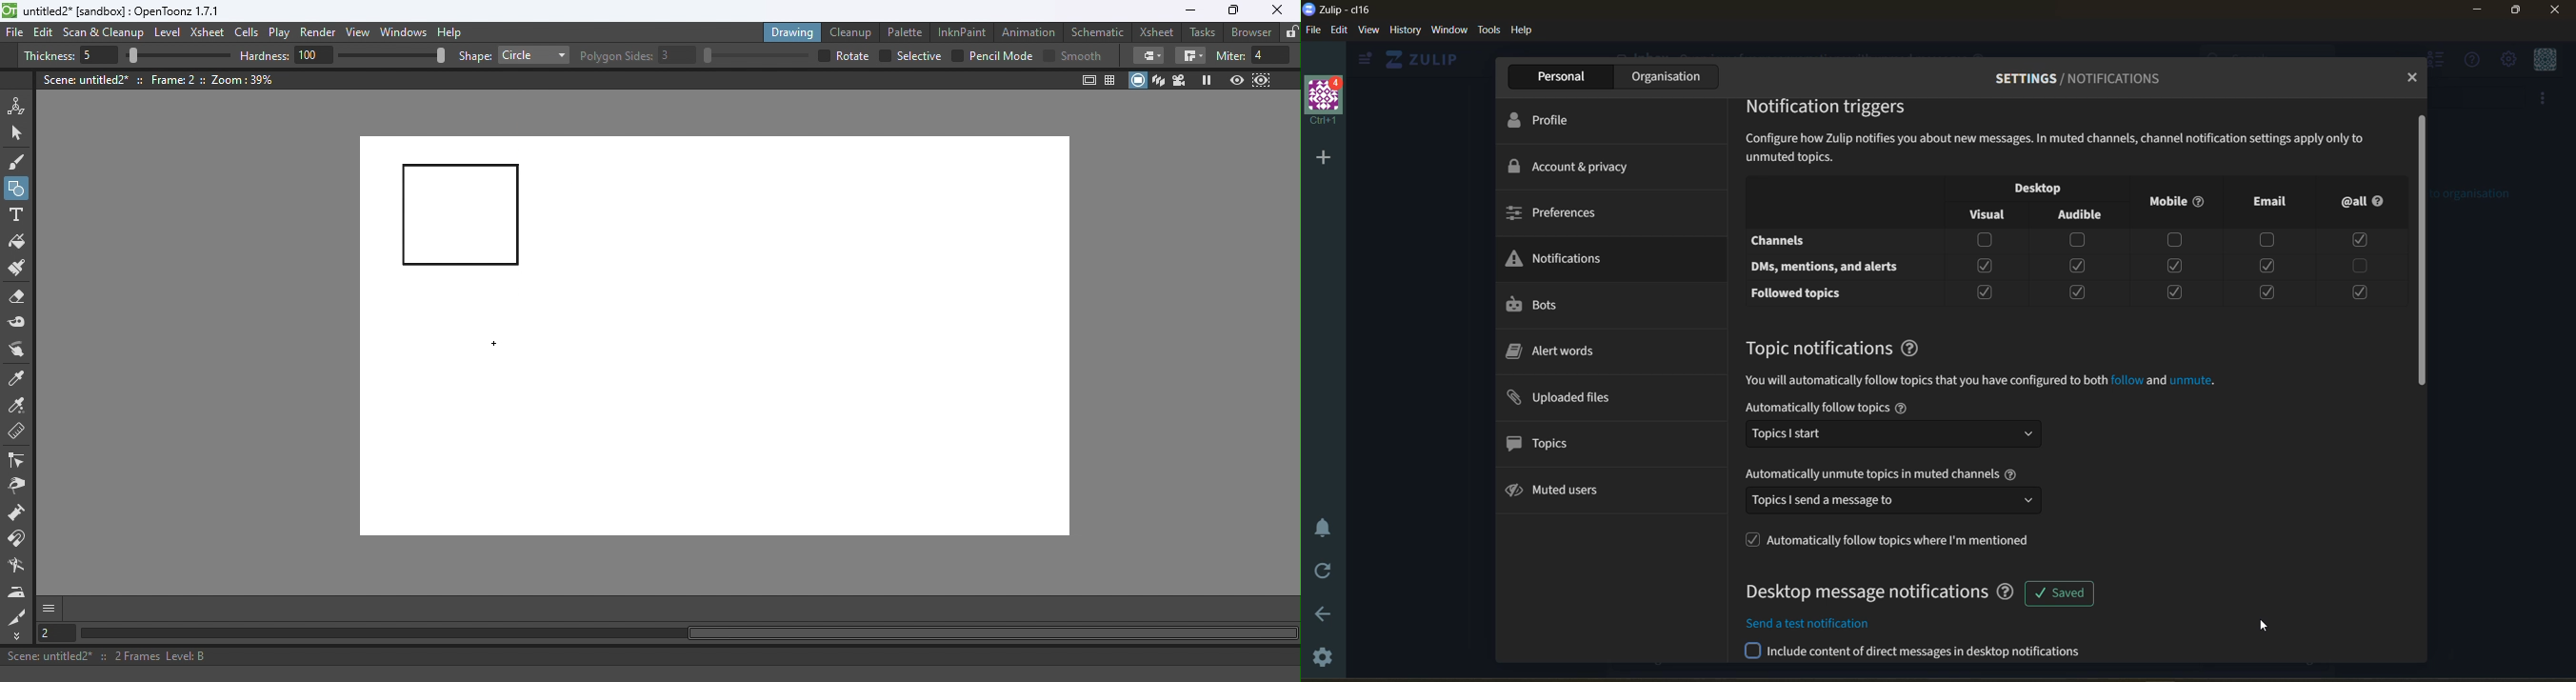 This screenshot has width=2576, height=700. What do you see at coordinates (19, 592) in the screenshot?
I see `Iron tool` at bounding box center [19, 592].